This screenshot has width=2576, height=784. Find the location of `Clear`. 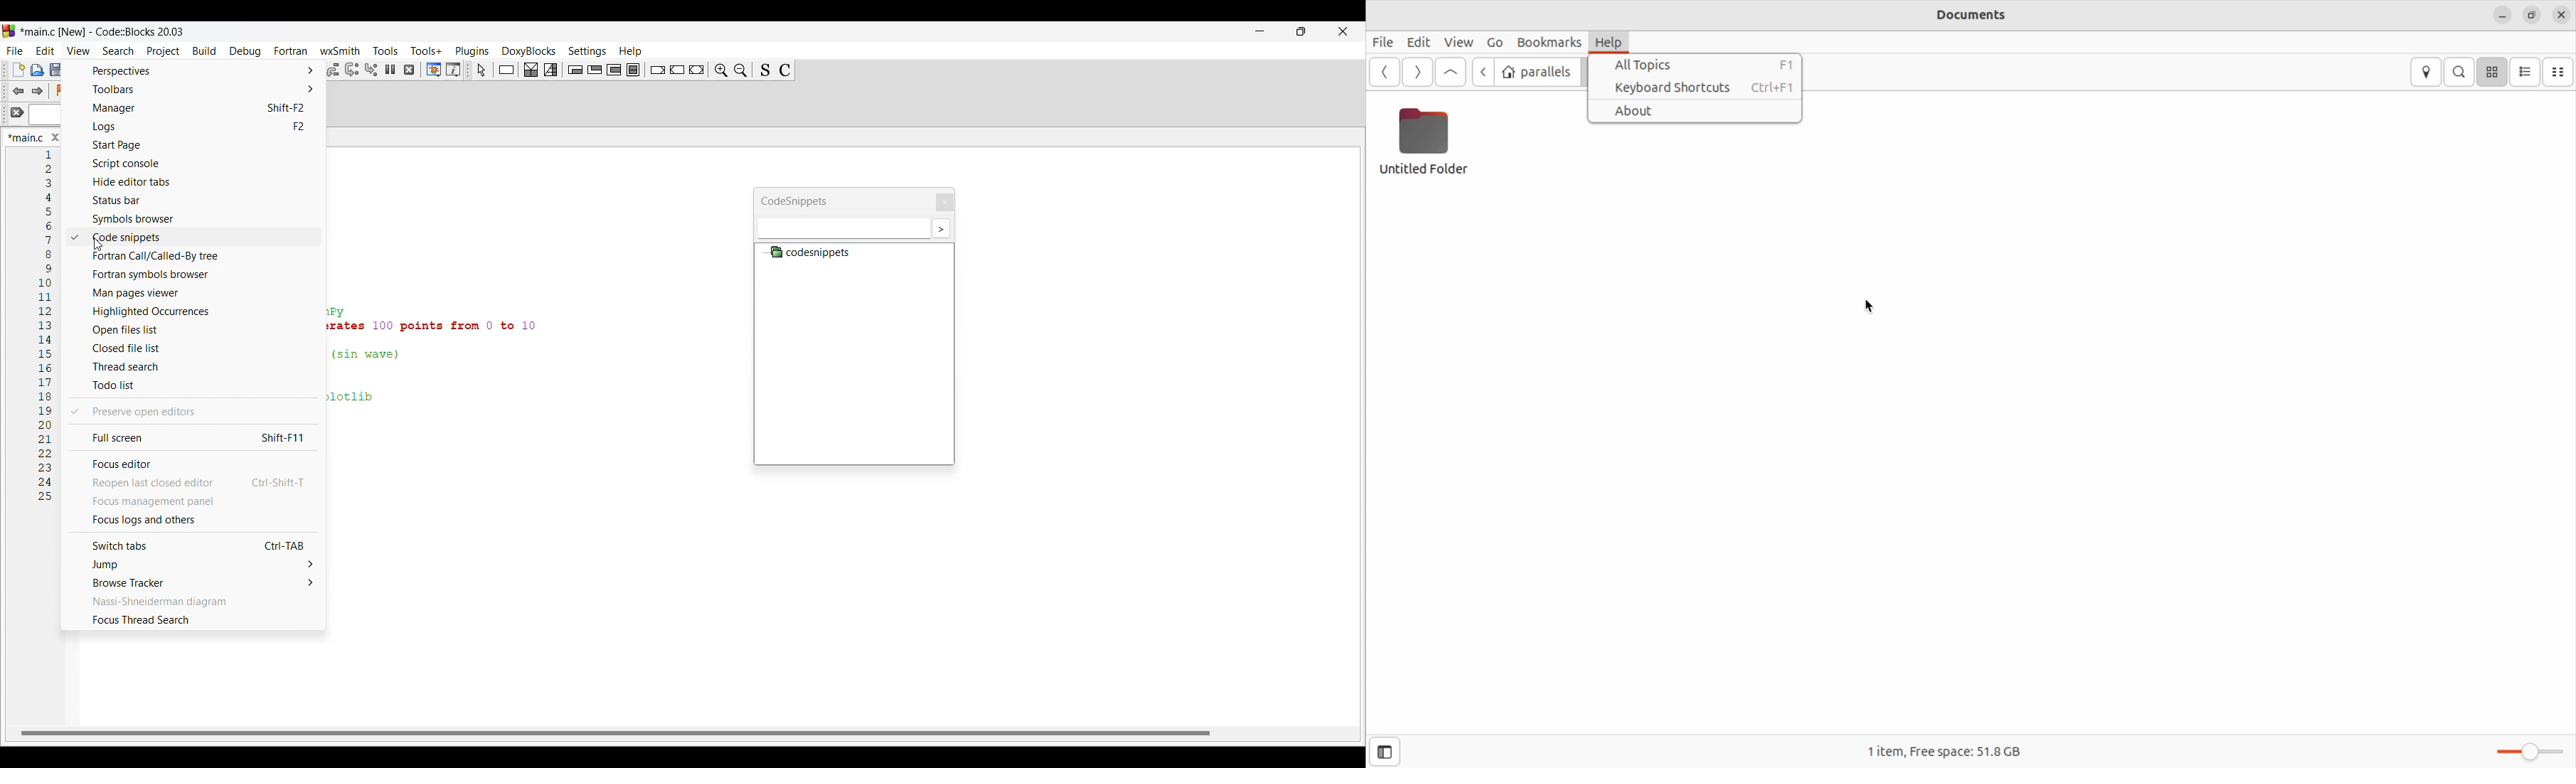

Clear is located at coordinates (18, 112).